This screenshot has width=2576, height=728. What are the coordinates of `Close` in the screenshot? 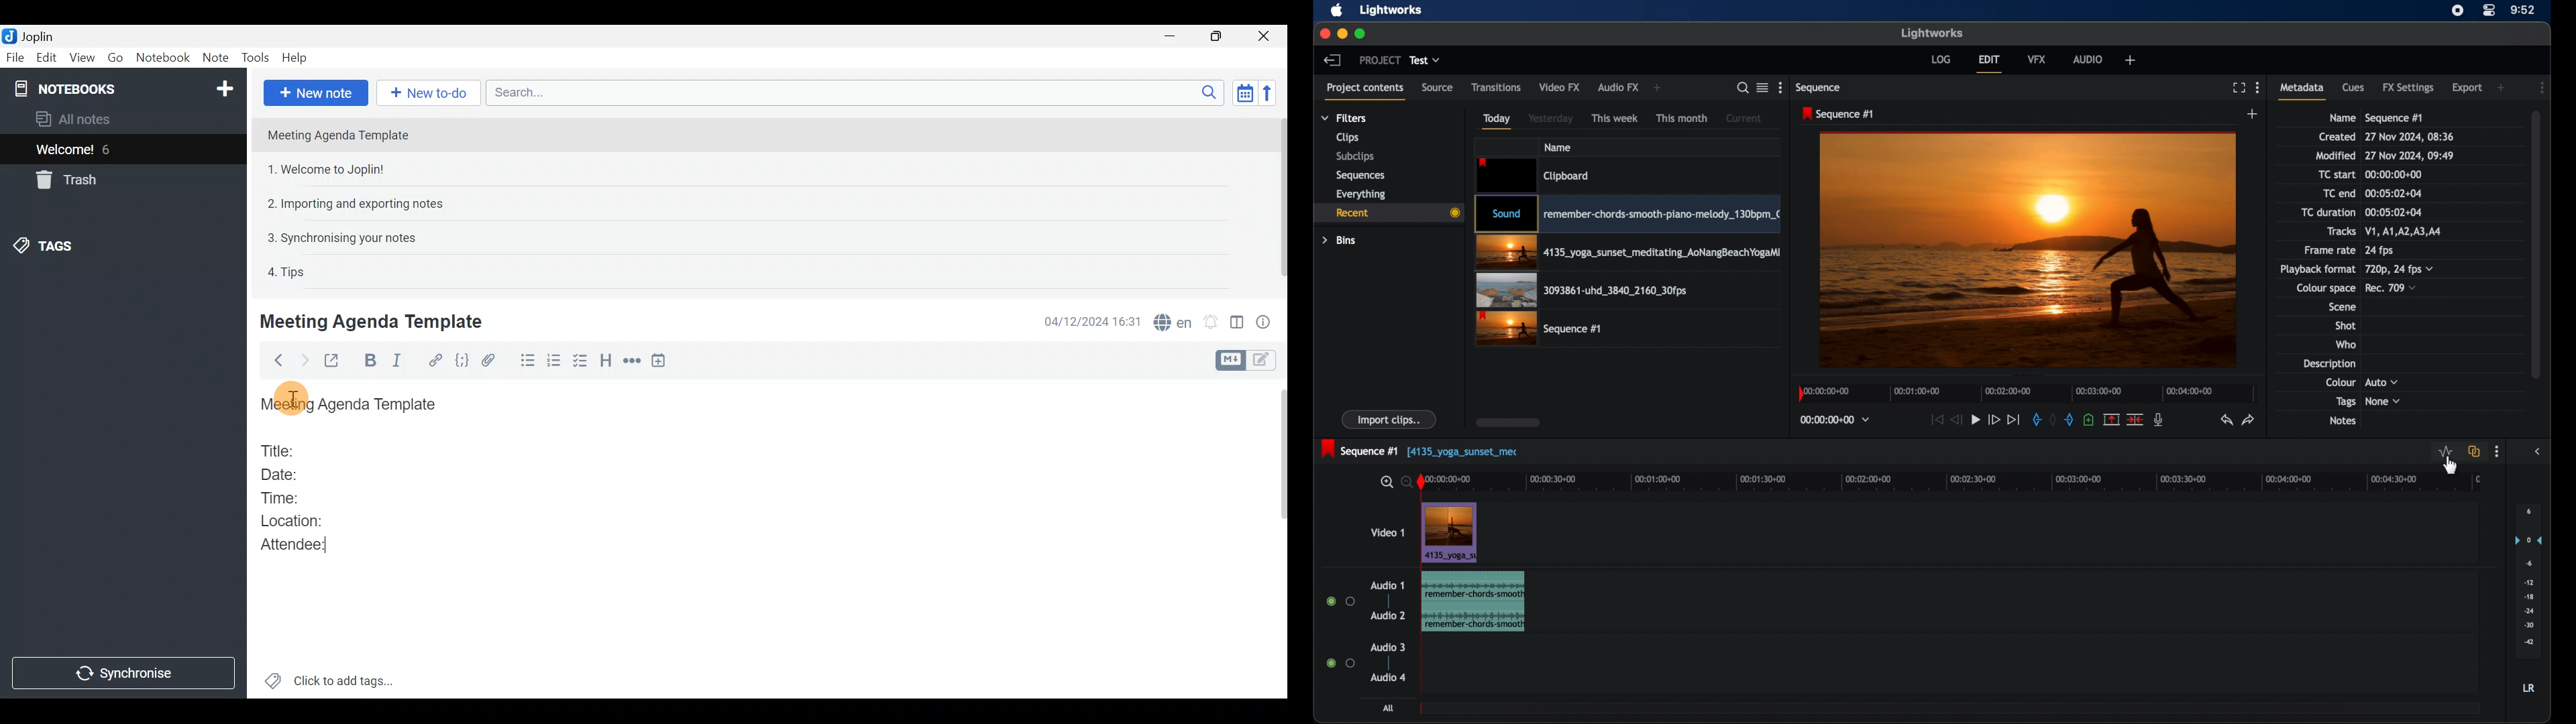 It's located at (1265, 37).